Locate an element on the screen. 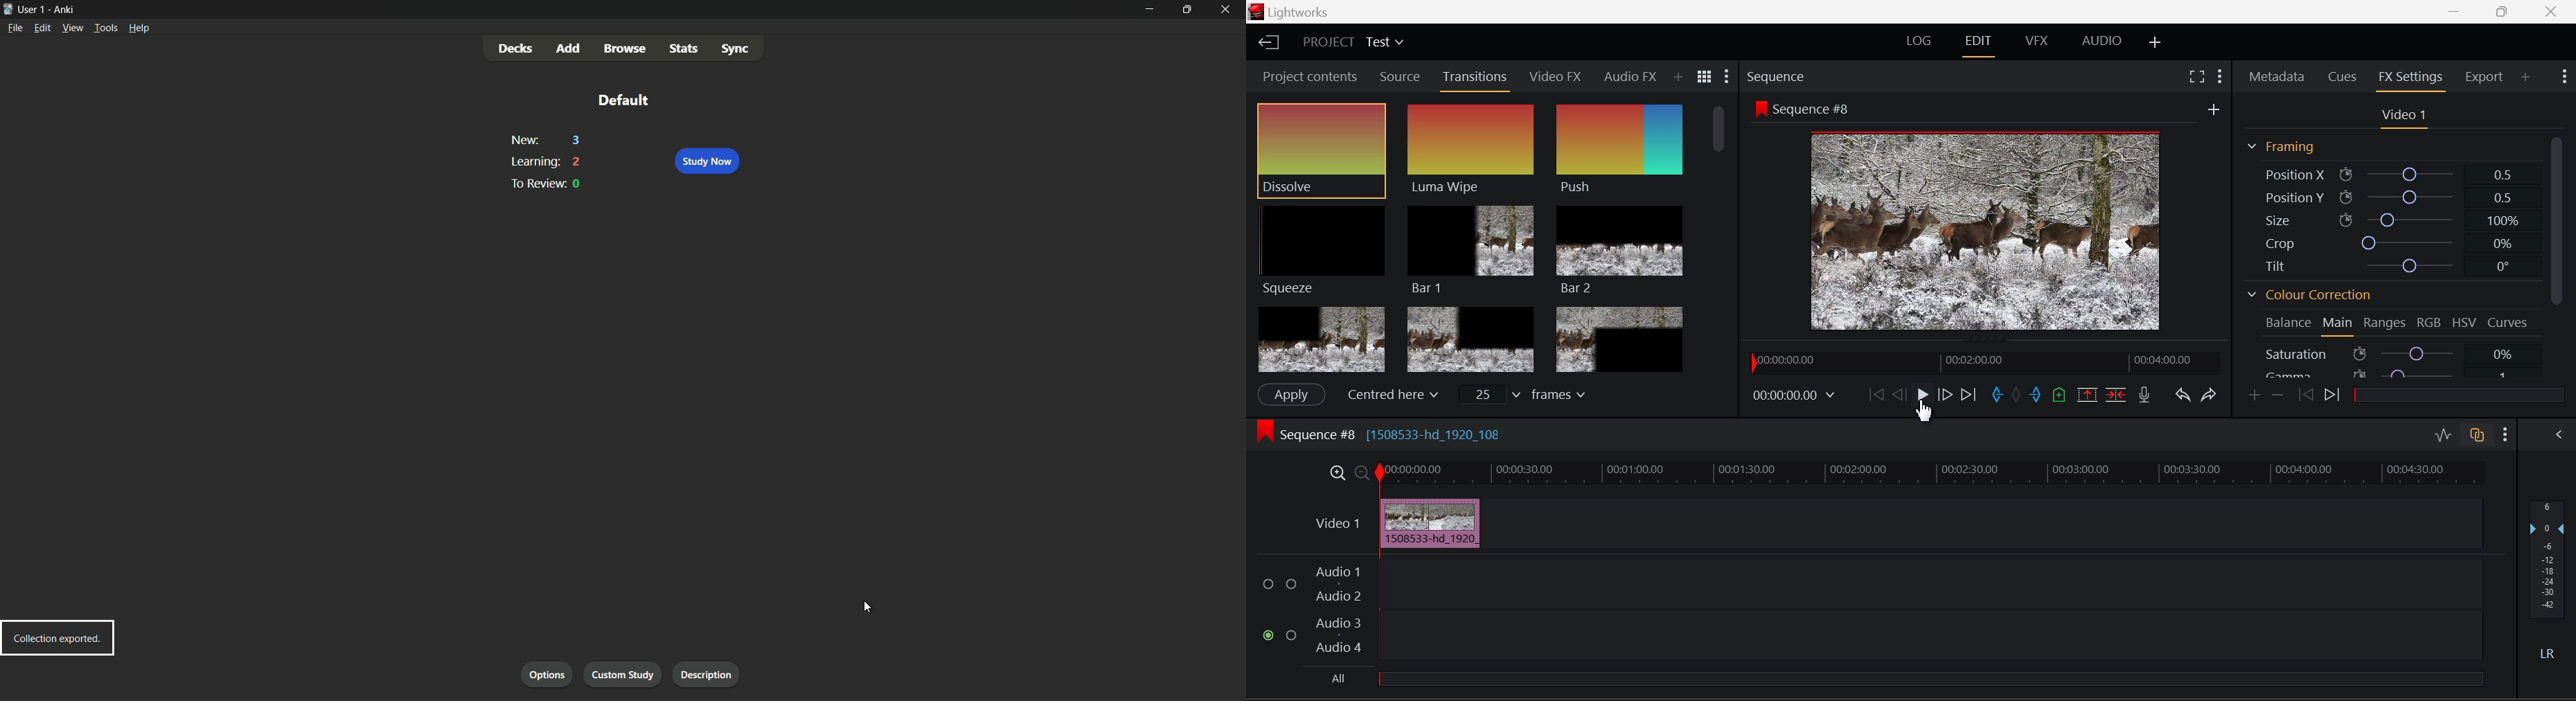 The width and height of the screenshot is (2576, 728). Project contents is located at coordinates (1308, 76).